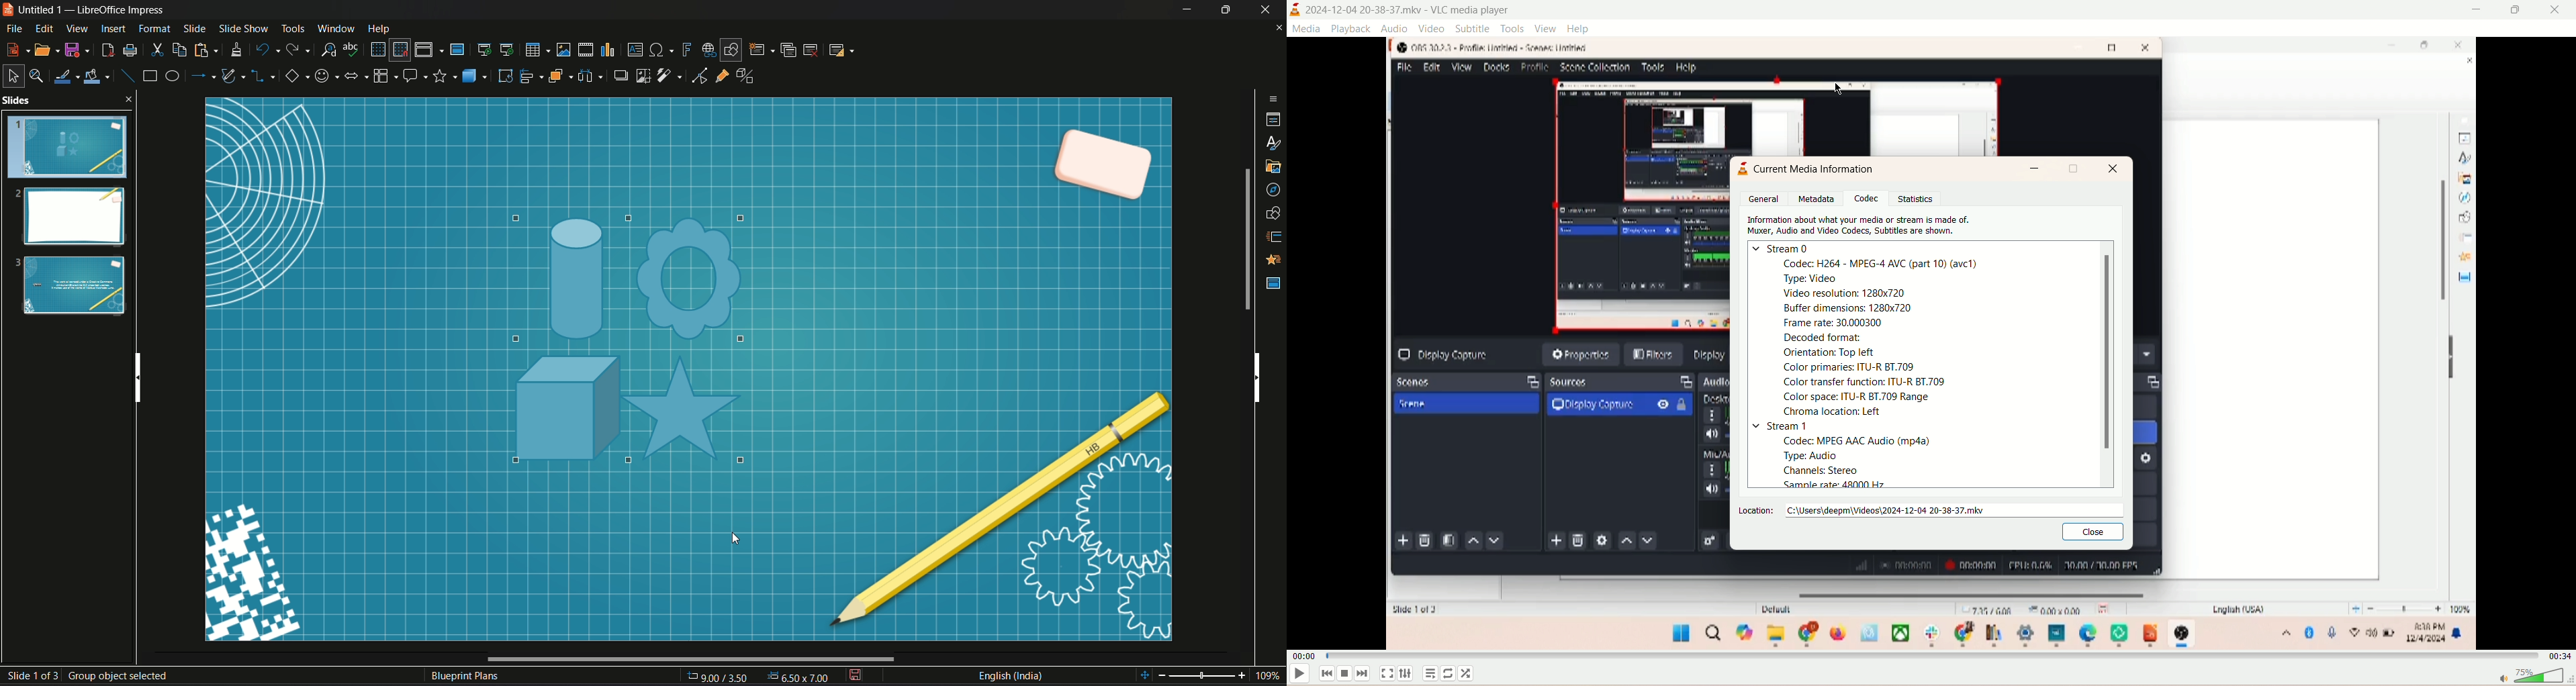  What do you see at coordinates (1274, 121) in the screenshot?
I see `properties` at bounding box center [1274, 121].